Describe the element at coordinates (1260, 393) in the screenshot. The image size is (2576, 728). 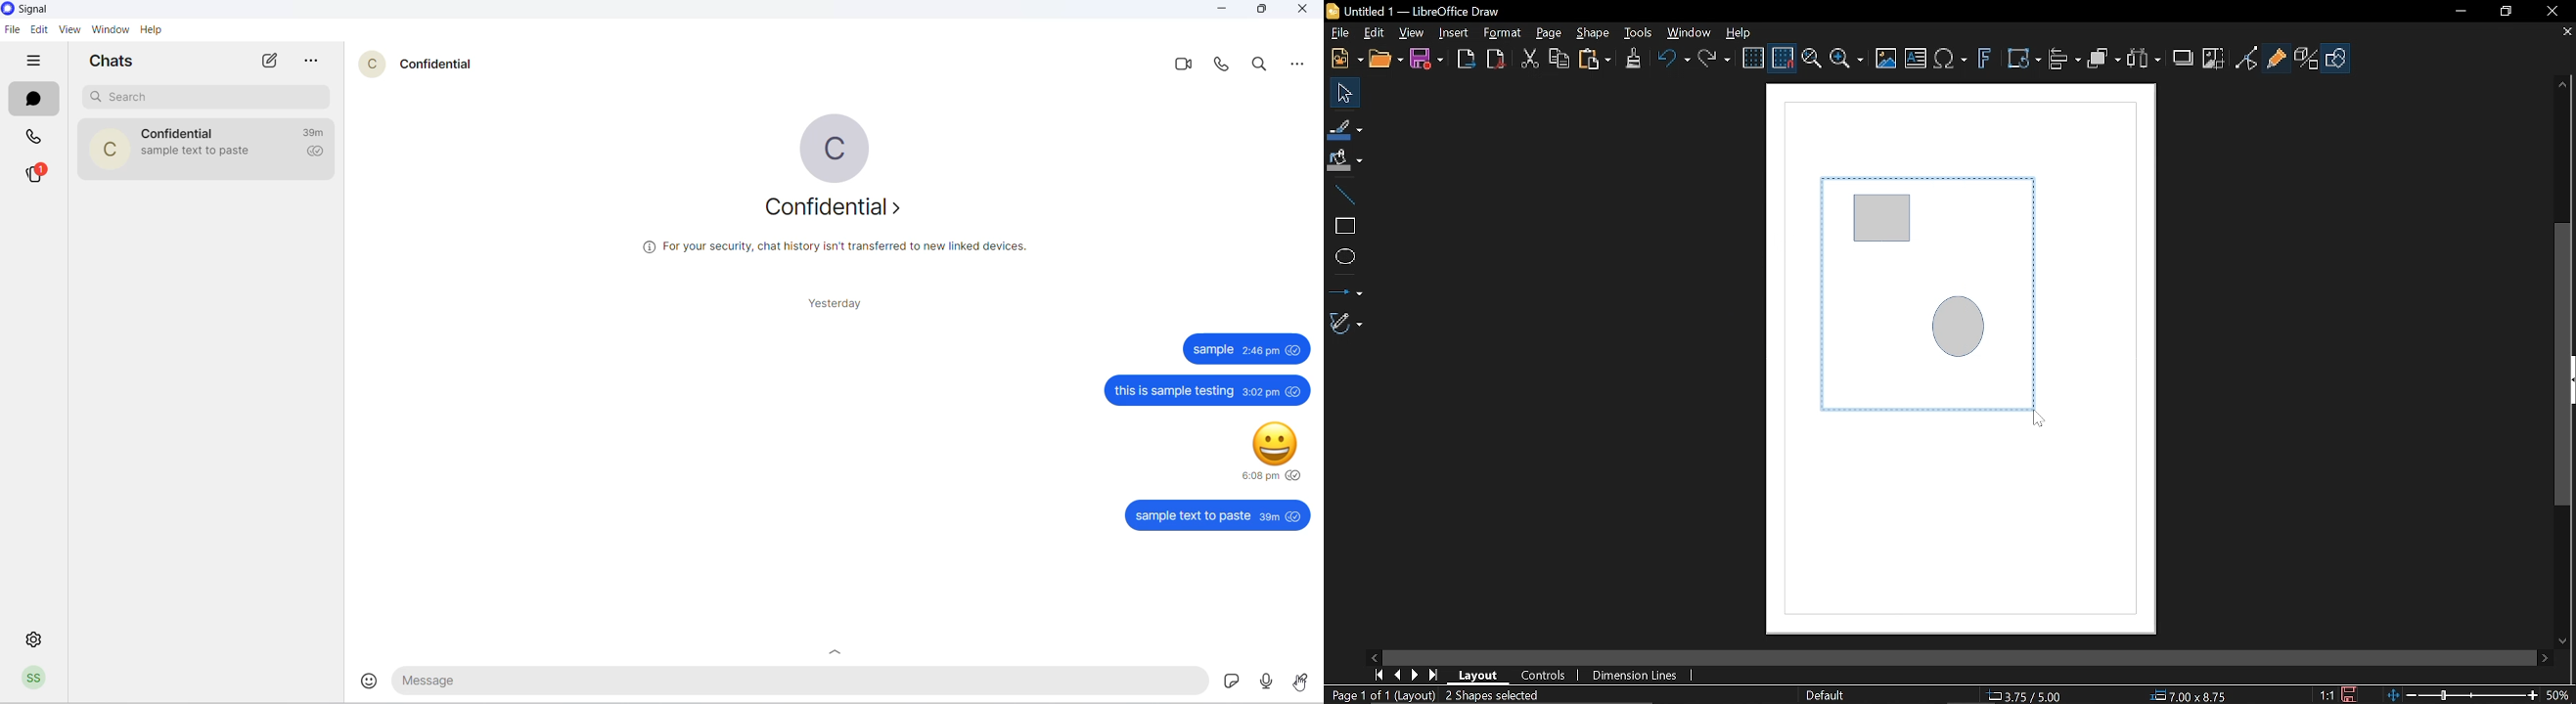
I see `3:02 pm` at that location.